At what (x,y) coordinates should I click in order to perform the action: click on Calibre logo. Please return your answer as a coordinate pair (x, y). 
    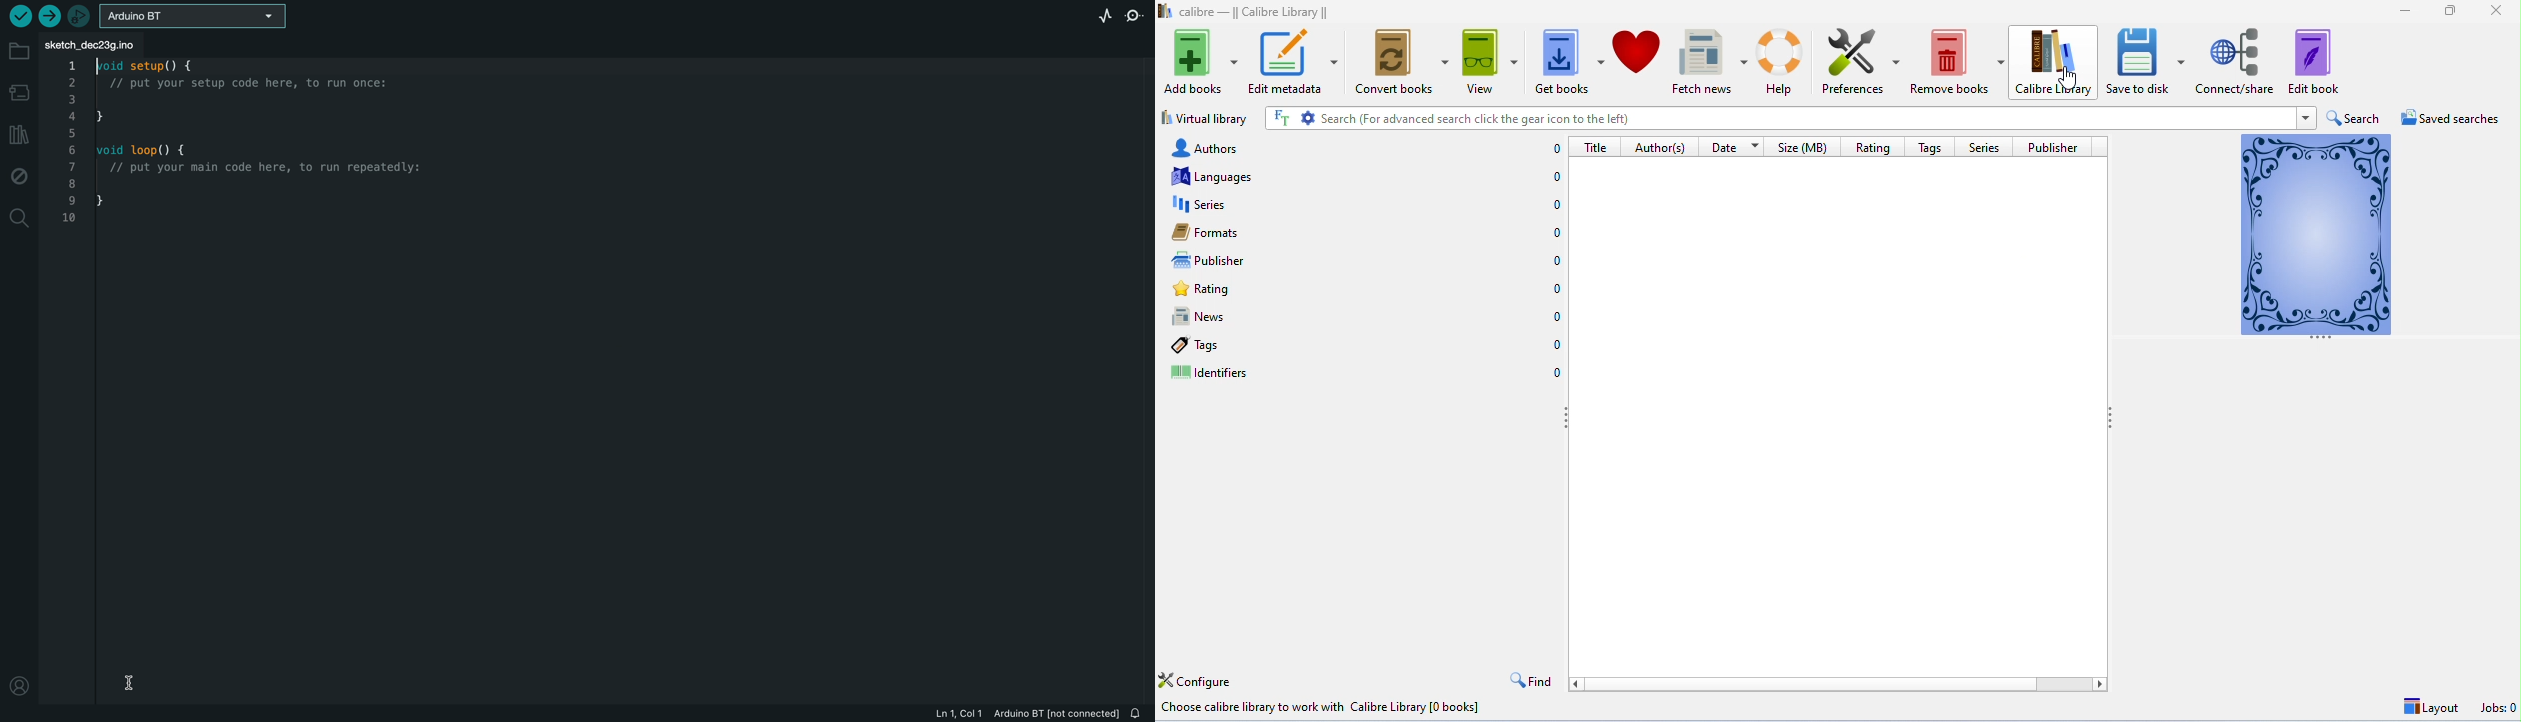
    Looking at the image, I should click on (1165, 12).